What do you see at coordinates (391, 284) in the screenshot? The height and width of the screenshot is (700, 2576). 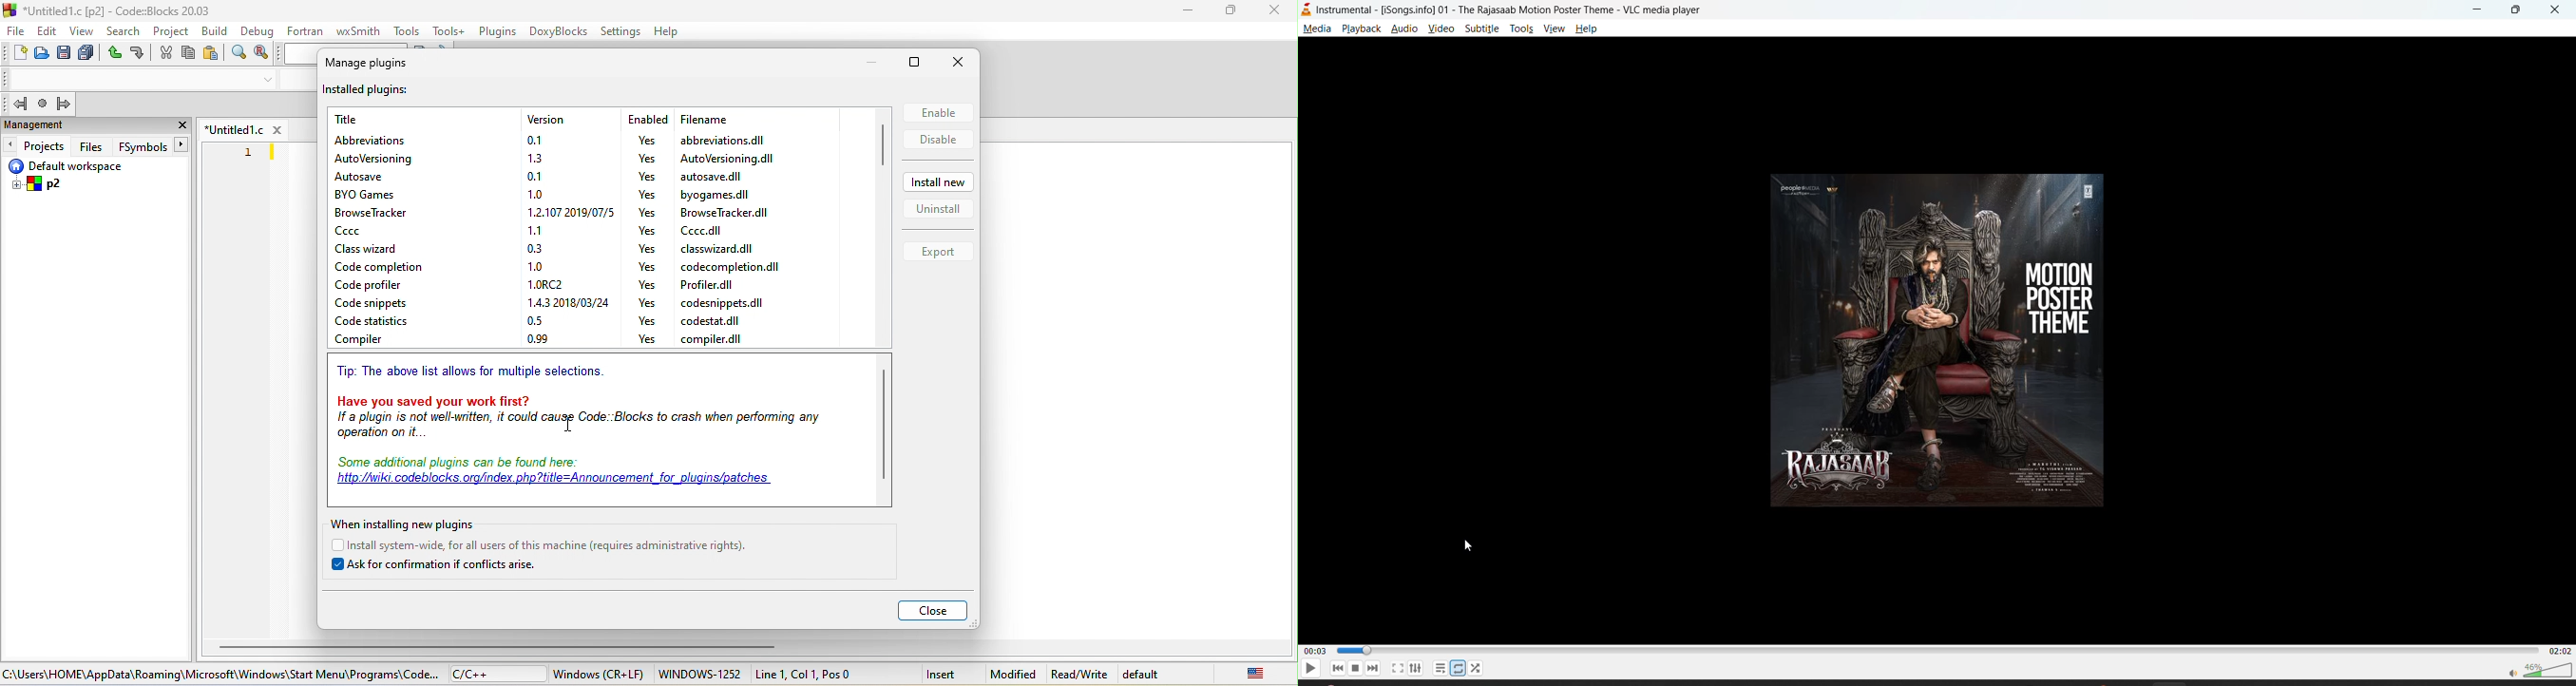 I see `code profiler` at bounding box center [391, 284].